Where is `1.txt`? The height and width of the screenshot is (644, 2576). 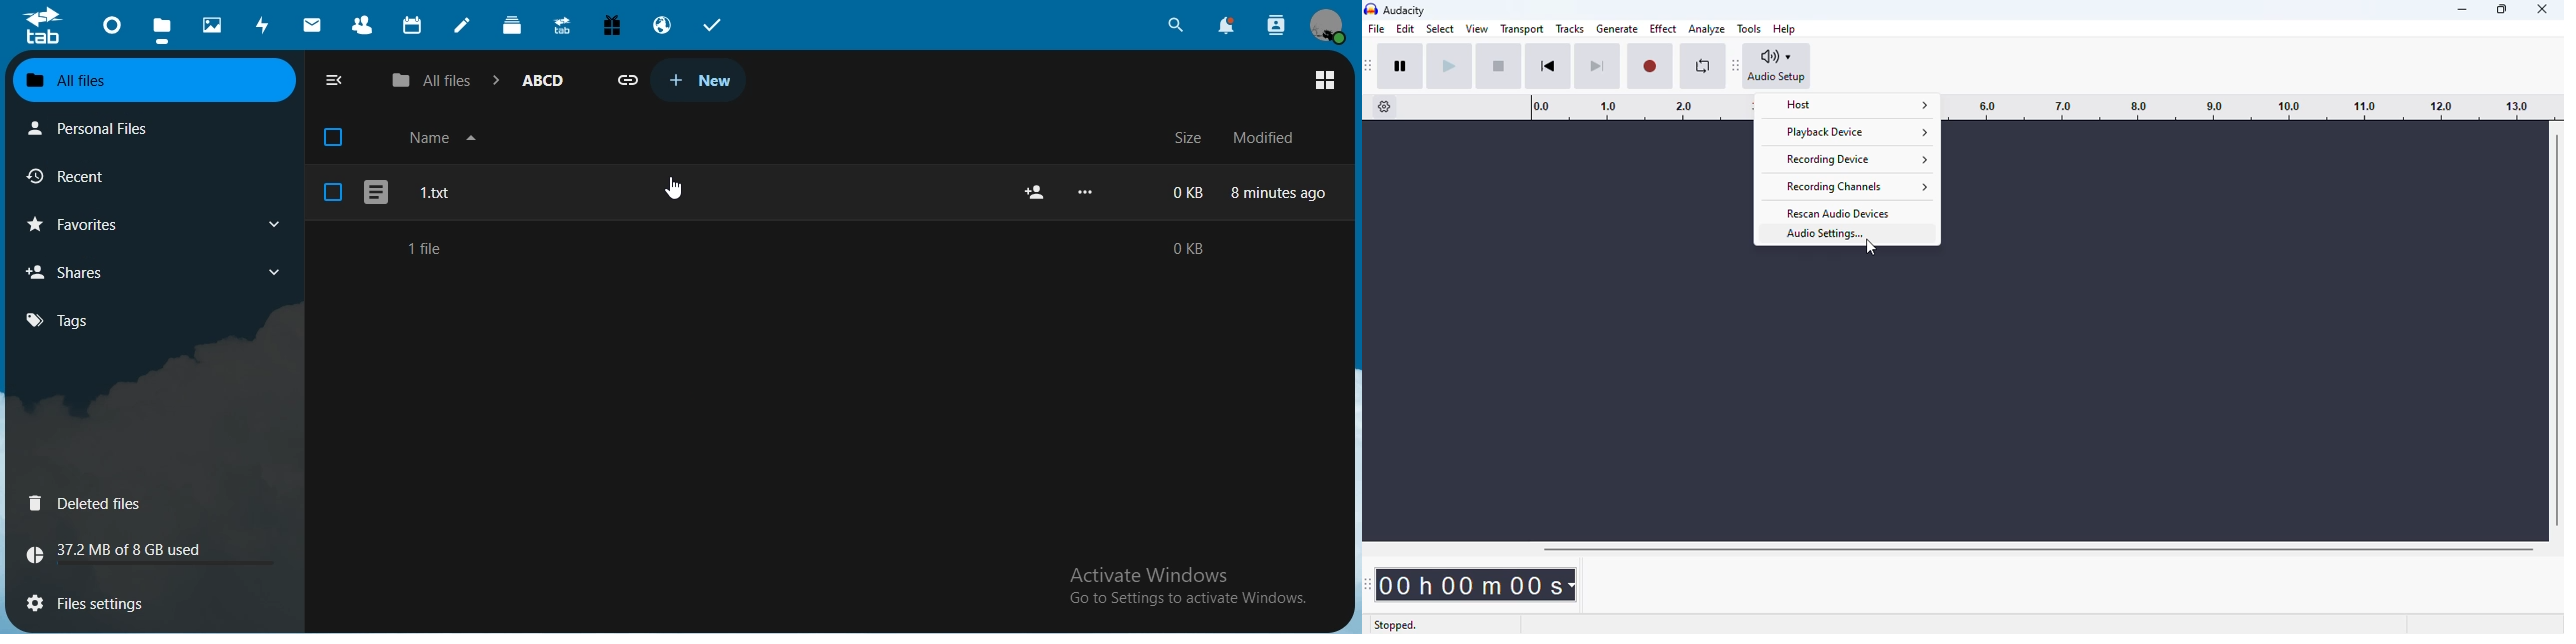 1.txt is located at coordinates (489, 193).